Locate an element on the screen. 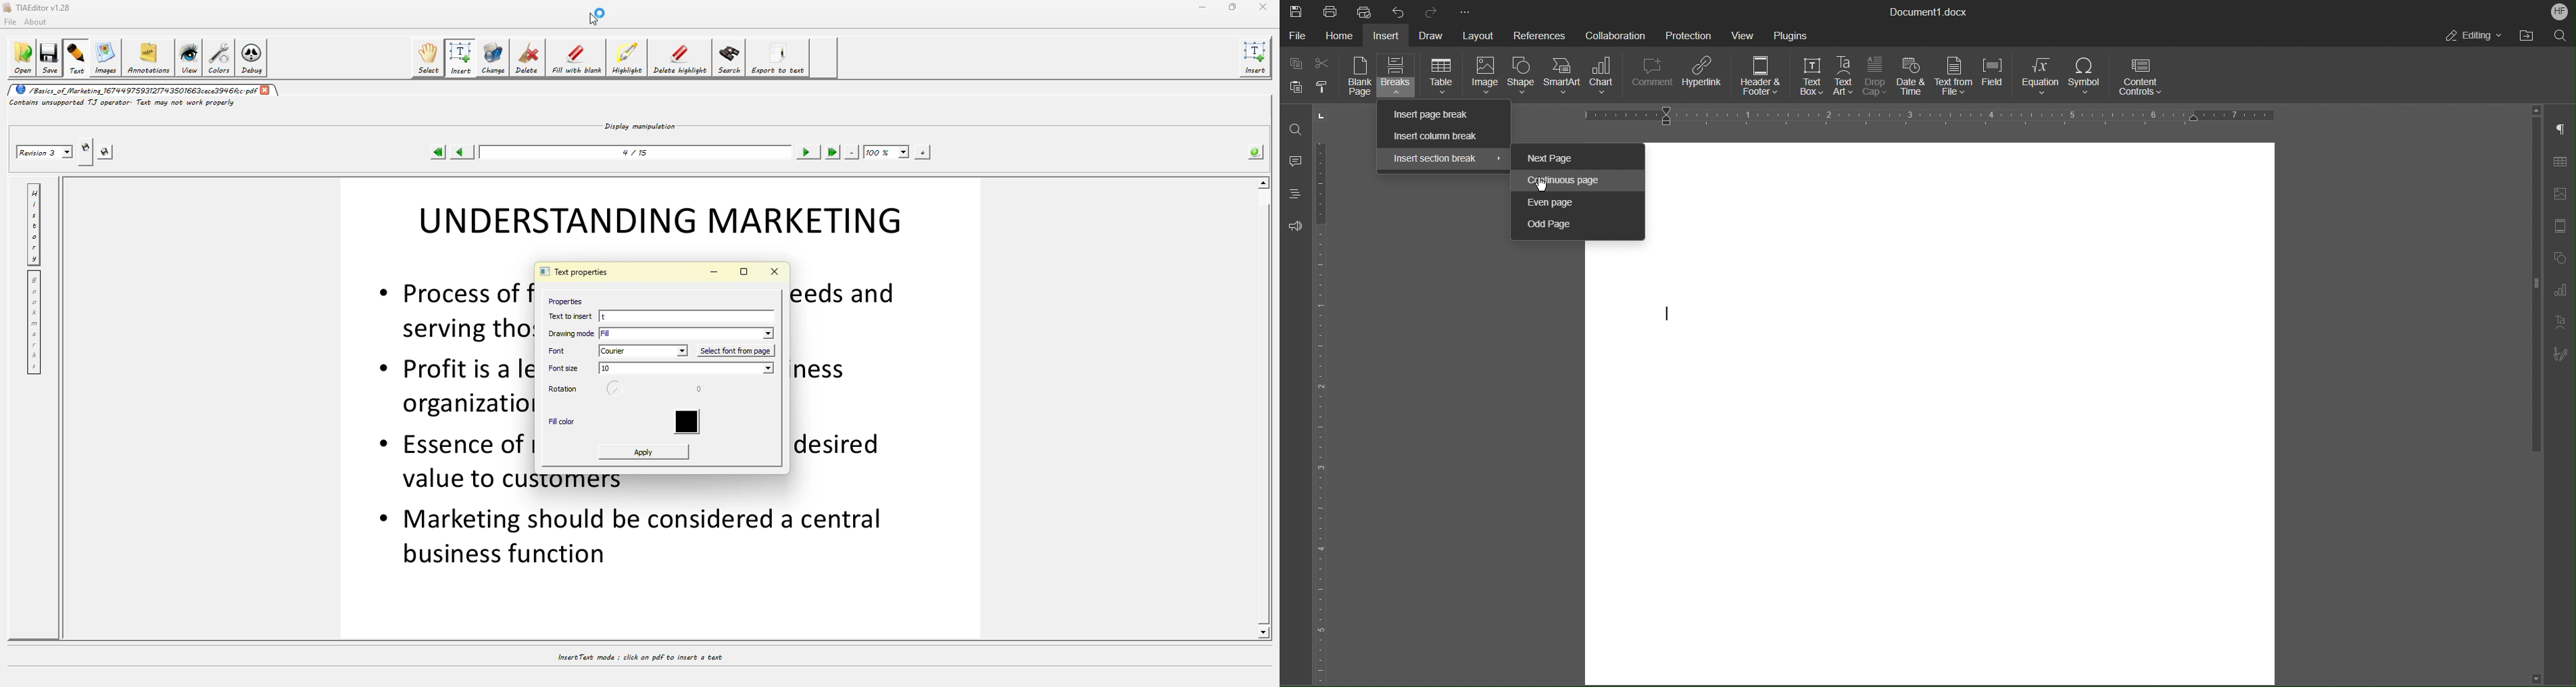 The height and width of the screenshot is (700, 2576). Even page is located at coordinates (1550, 201).